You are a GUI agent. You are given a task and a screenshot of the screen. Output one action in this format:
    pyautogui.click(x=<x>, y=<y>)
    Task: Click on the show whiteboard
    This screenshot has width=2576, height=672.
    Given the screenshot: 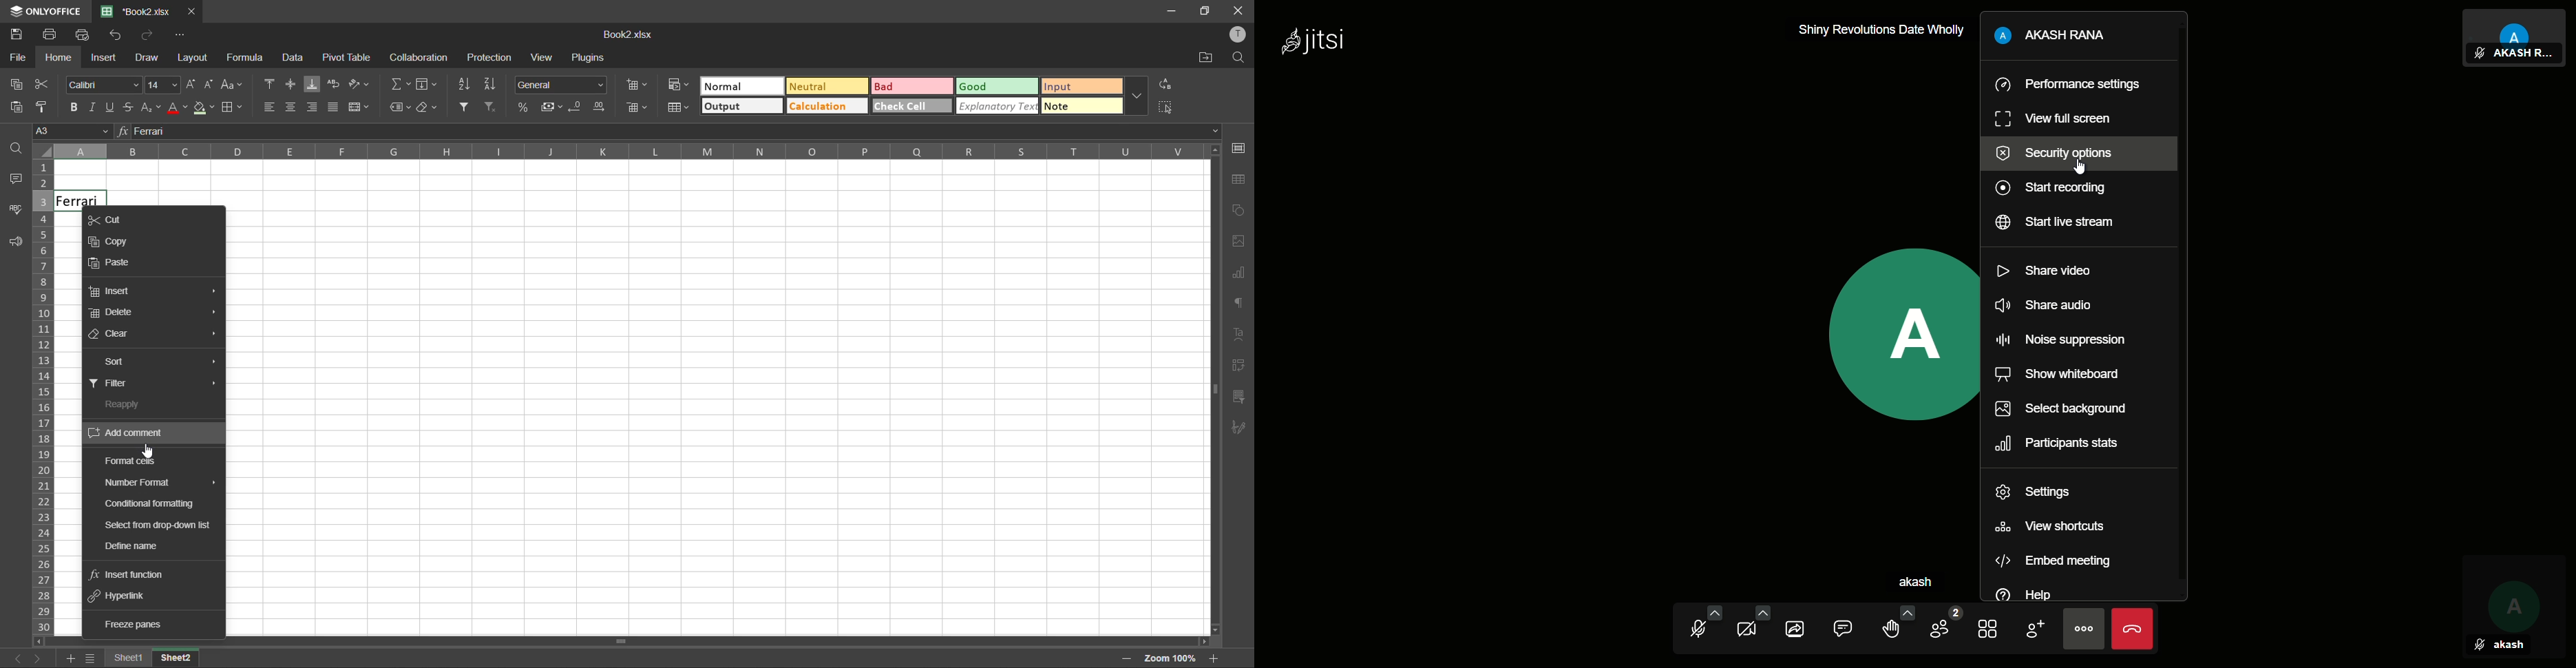 What is the action you would take?
    pyautogui.click(x=2057, y=375)
    